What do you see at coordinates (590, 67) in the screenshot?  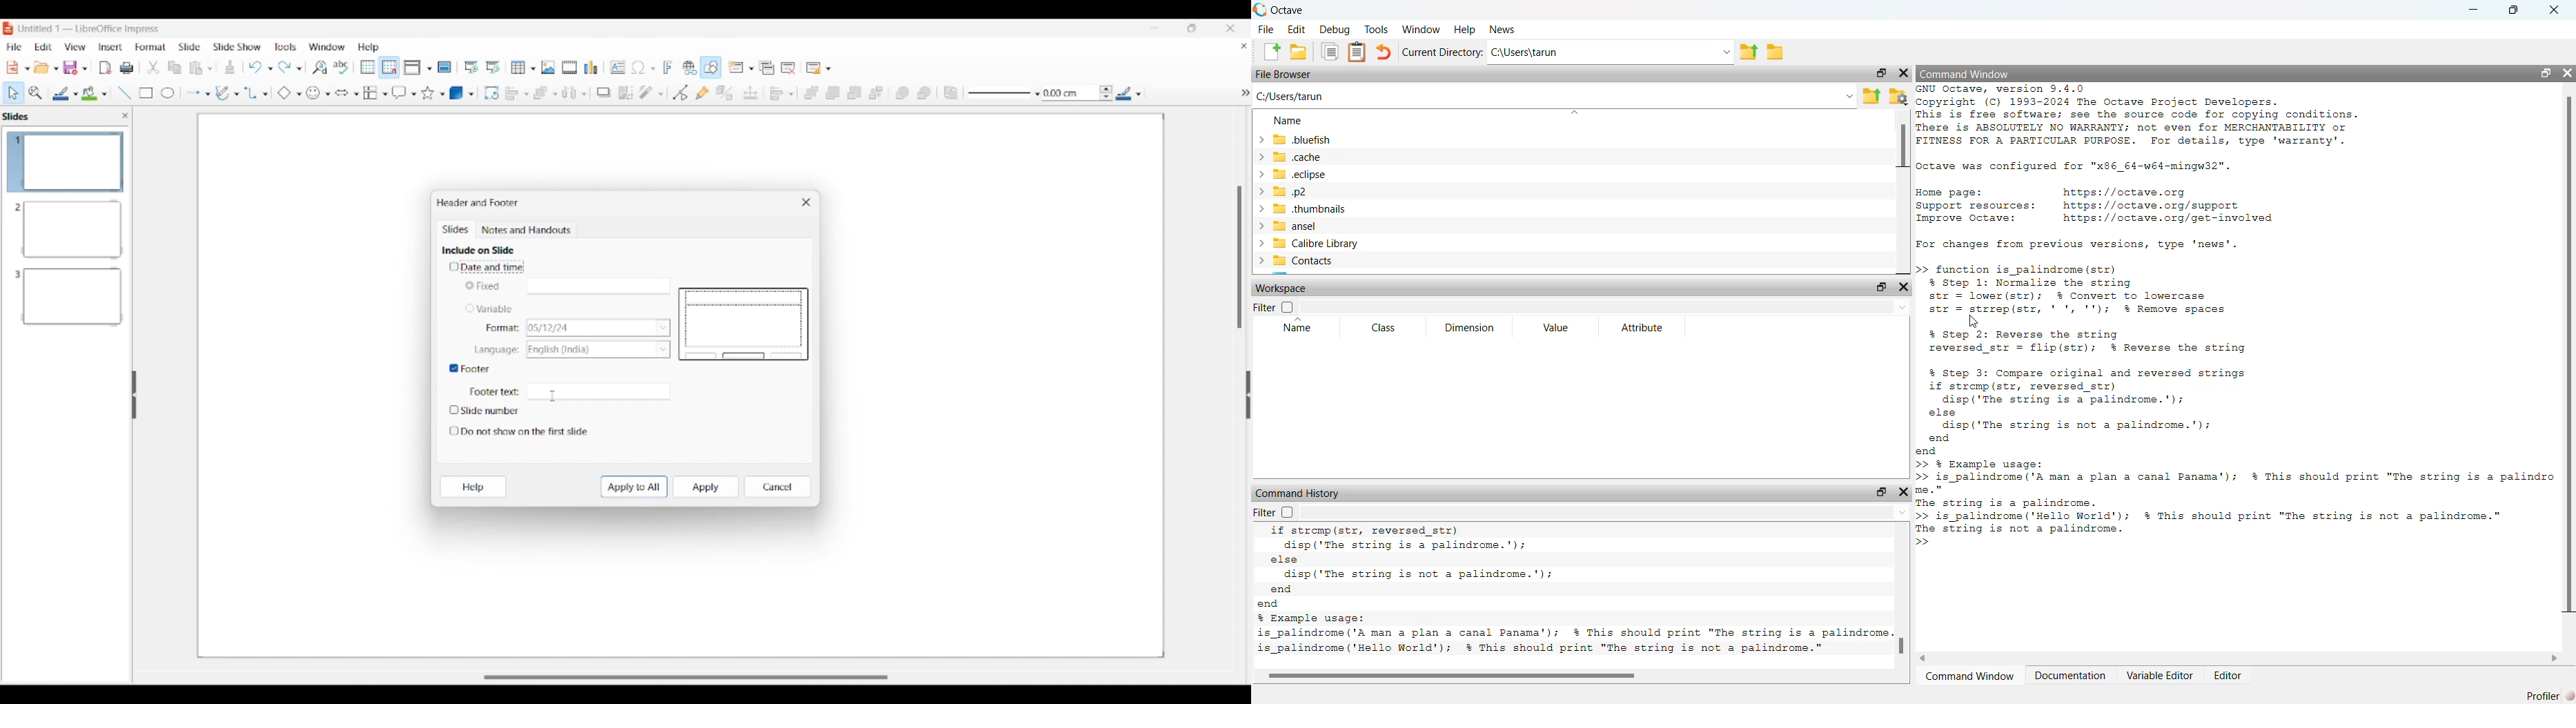 I see `Insert chart` at bounding box center [590, 67].